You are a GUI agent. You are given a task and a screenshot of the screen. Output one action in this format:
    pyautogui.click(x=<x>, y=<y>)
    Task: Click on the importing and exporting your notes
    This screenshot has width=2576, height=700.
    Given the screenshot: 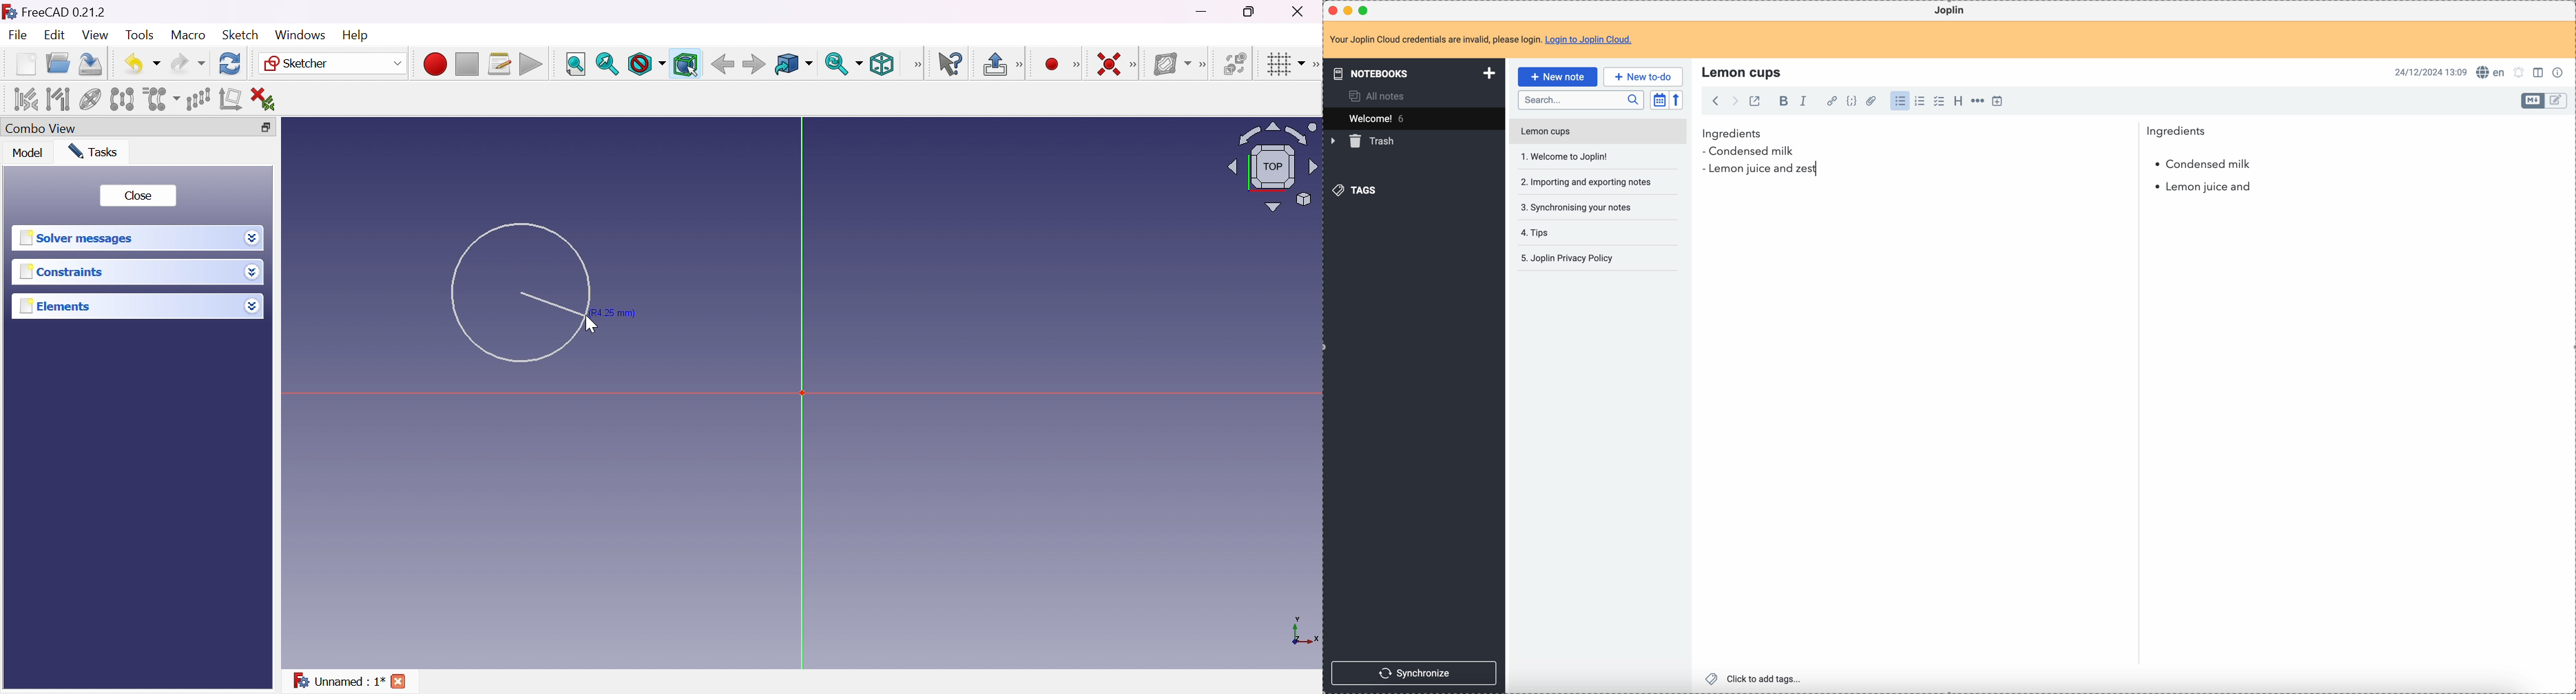 What is the action you would take?
    pyautogui.click(x=1587, y=182)
    